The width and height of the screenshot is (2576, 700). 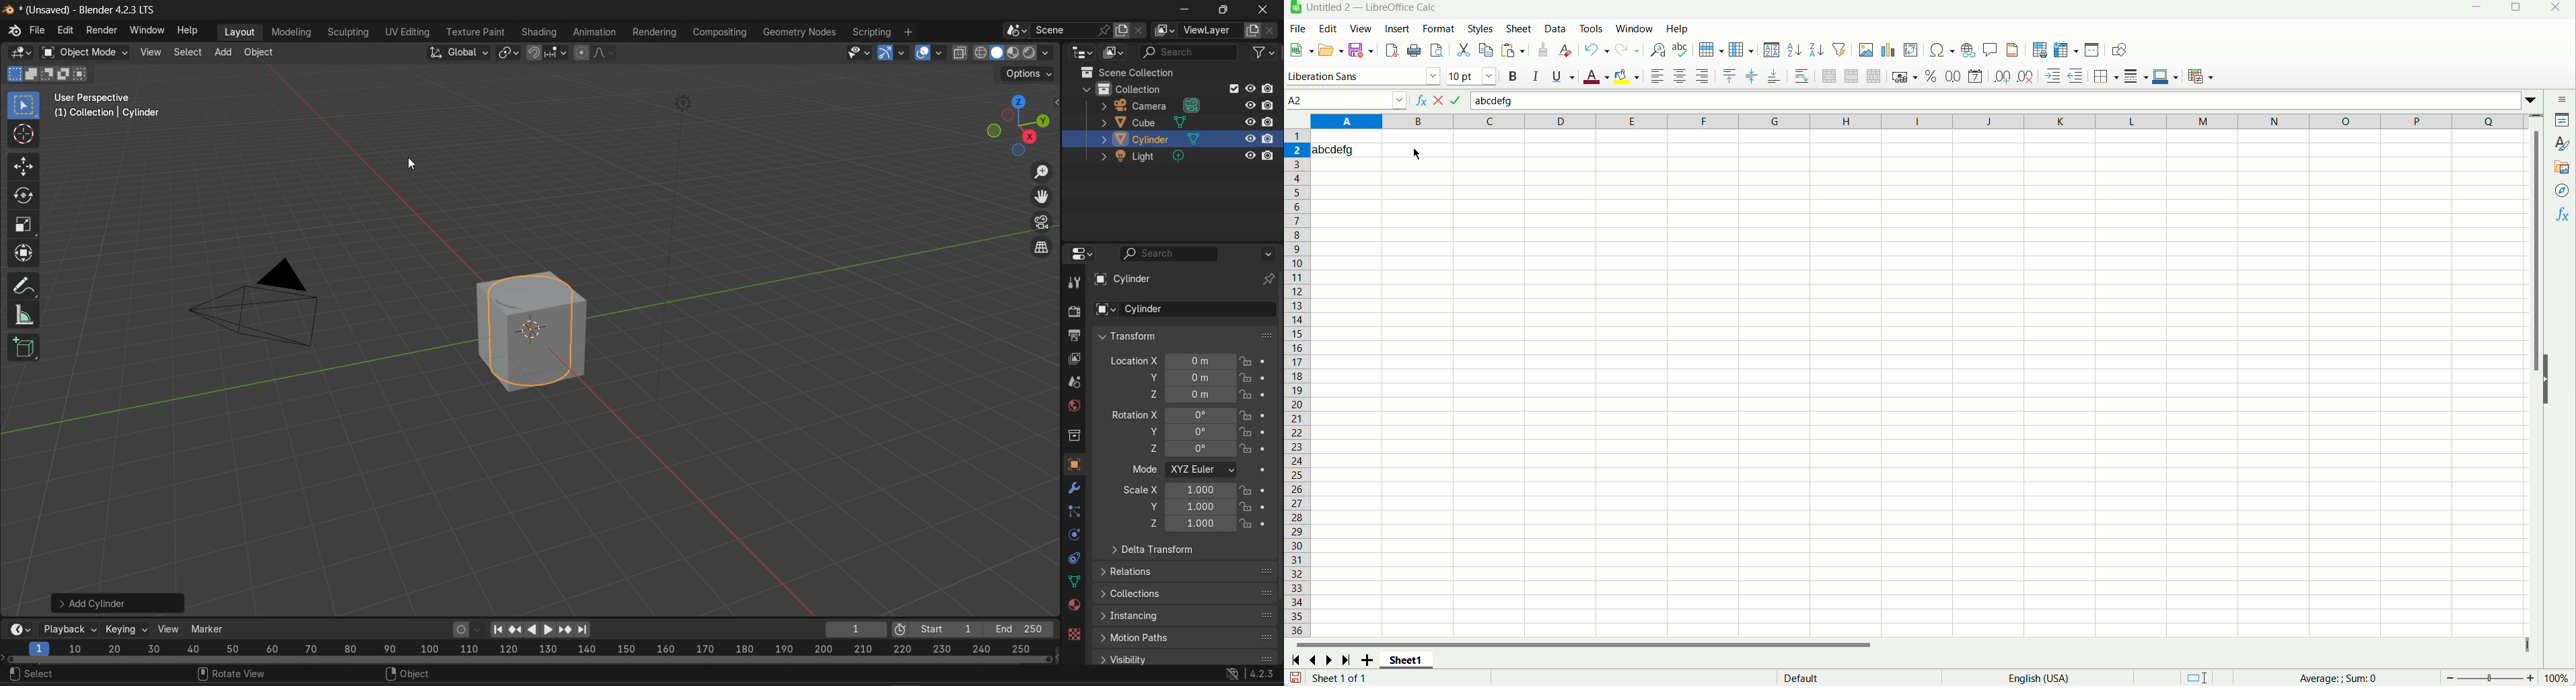 What do you see at coordinates (1265, 505) in the screenshot?
I see `animate property` at bounding box center [1265, 505].